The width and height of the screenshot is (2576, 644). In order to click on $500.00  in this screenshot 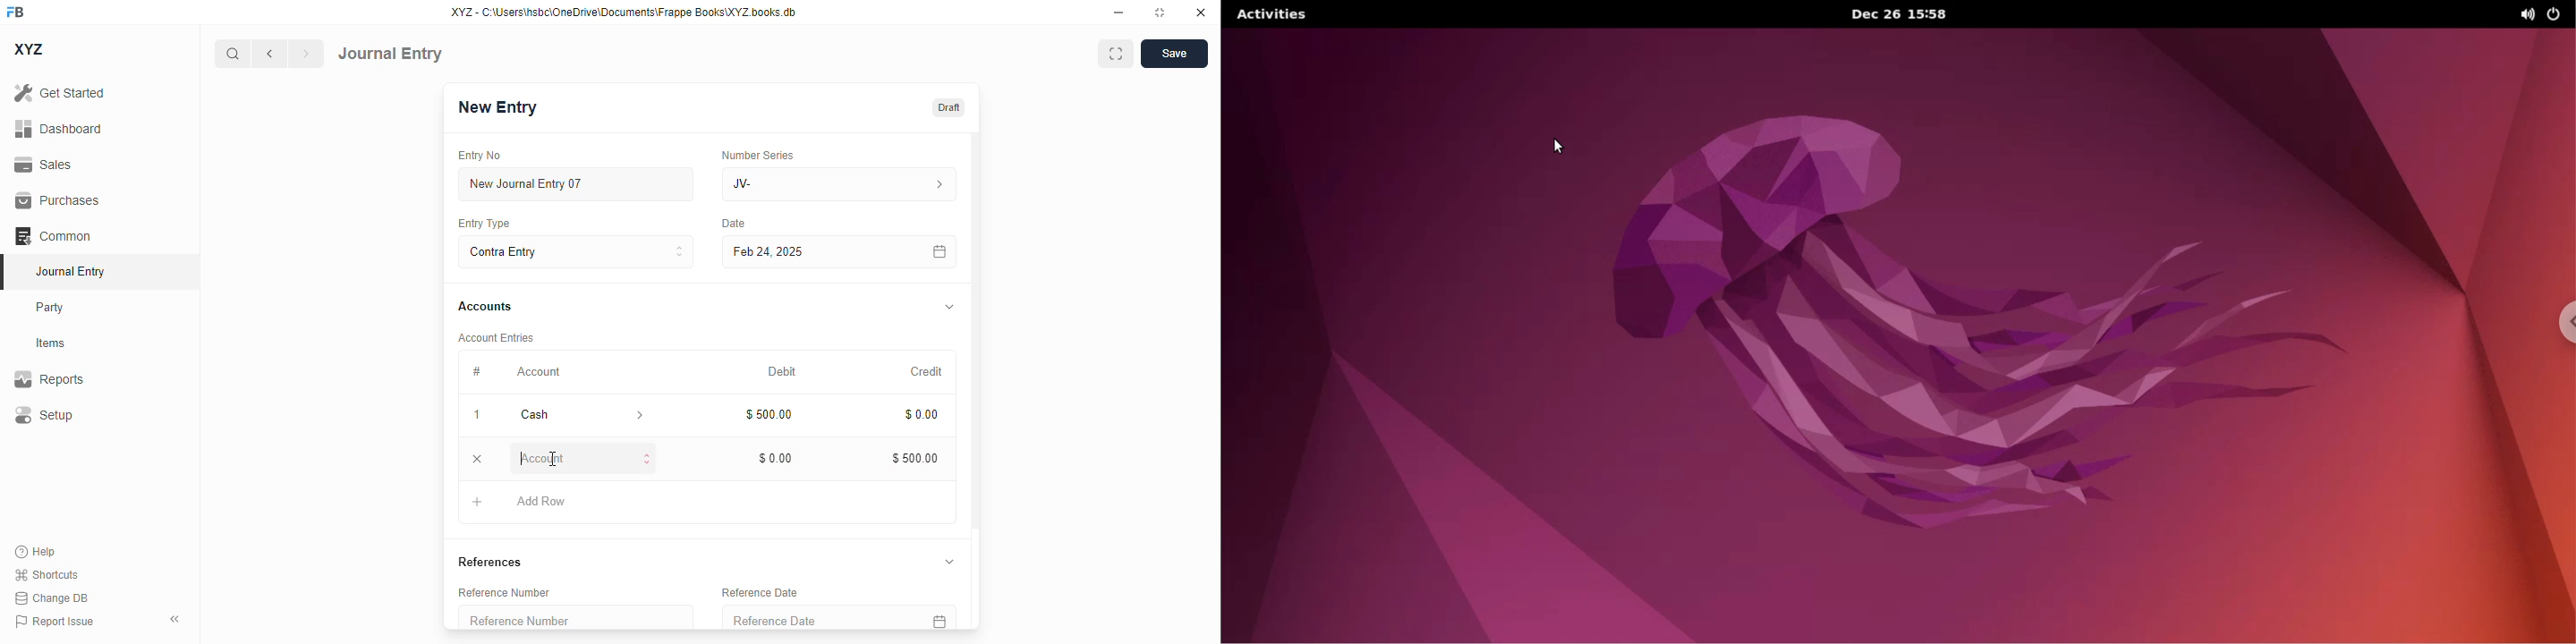, I will do `click(769, 415)`.